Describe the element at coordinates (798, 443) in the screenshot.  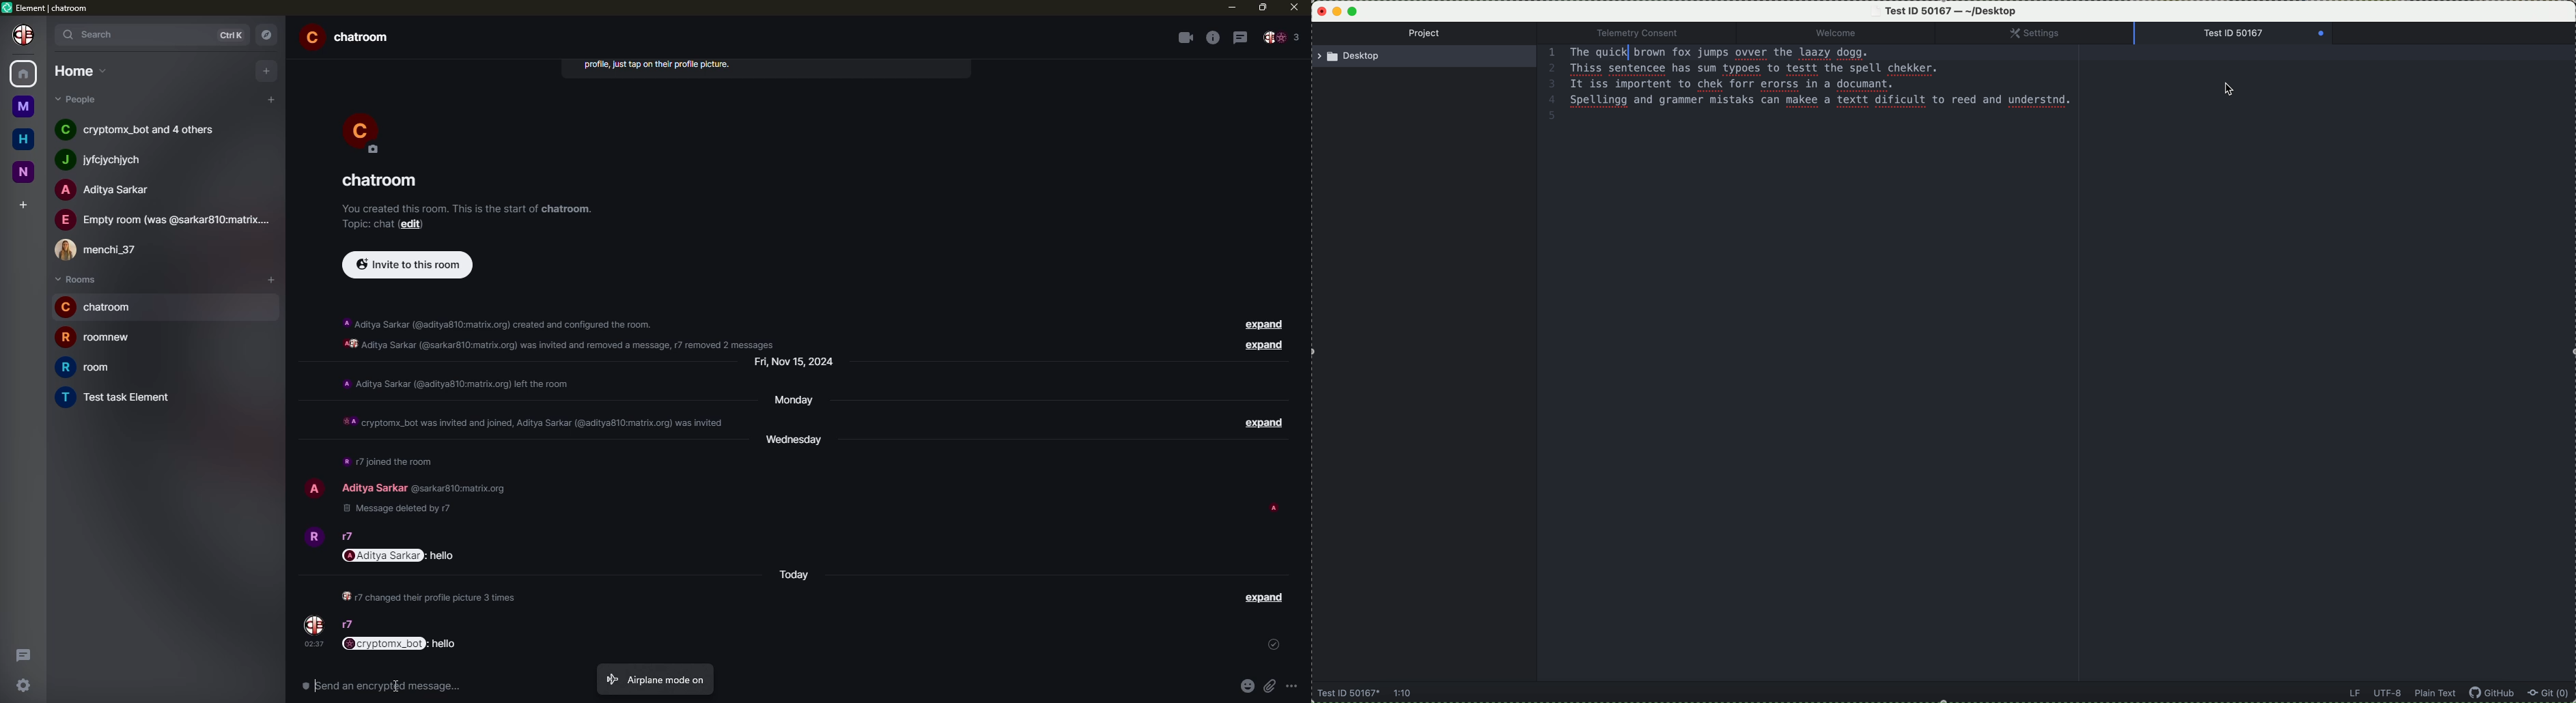
I see `day` at that location.